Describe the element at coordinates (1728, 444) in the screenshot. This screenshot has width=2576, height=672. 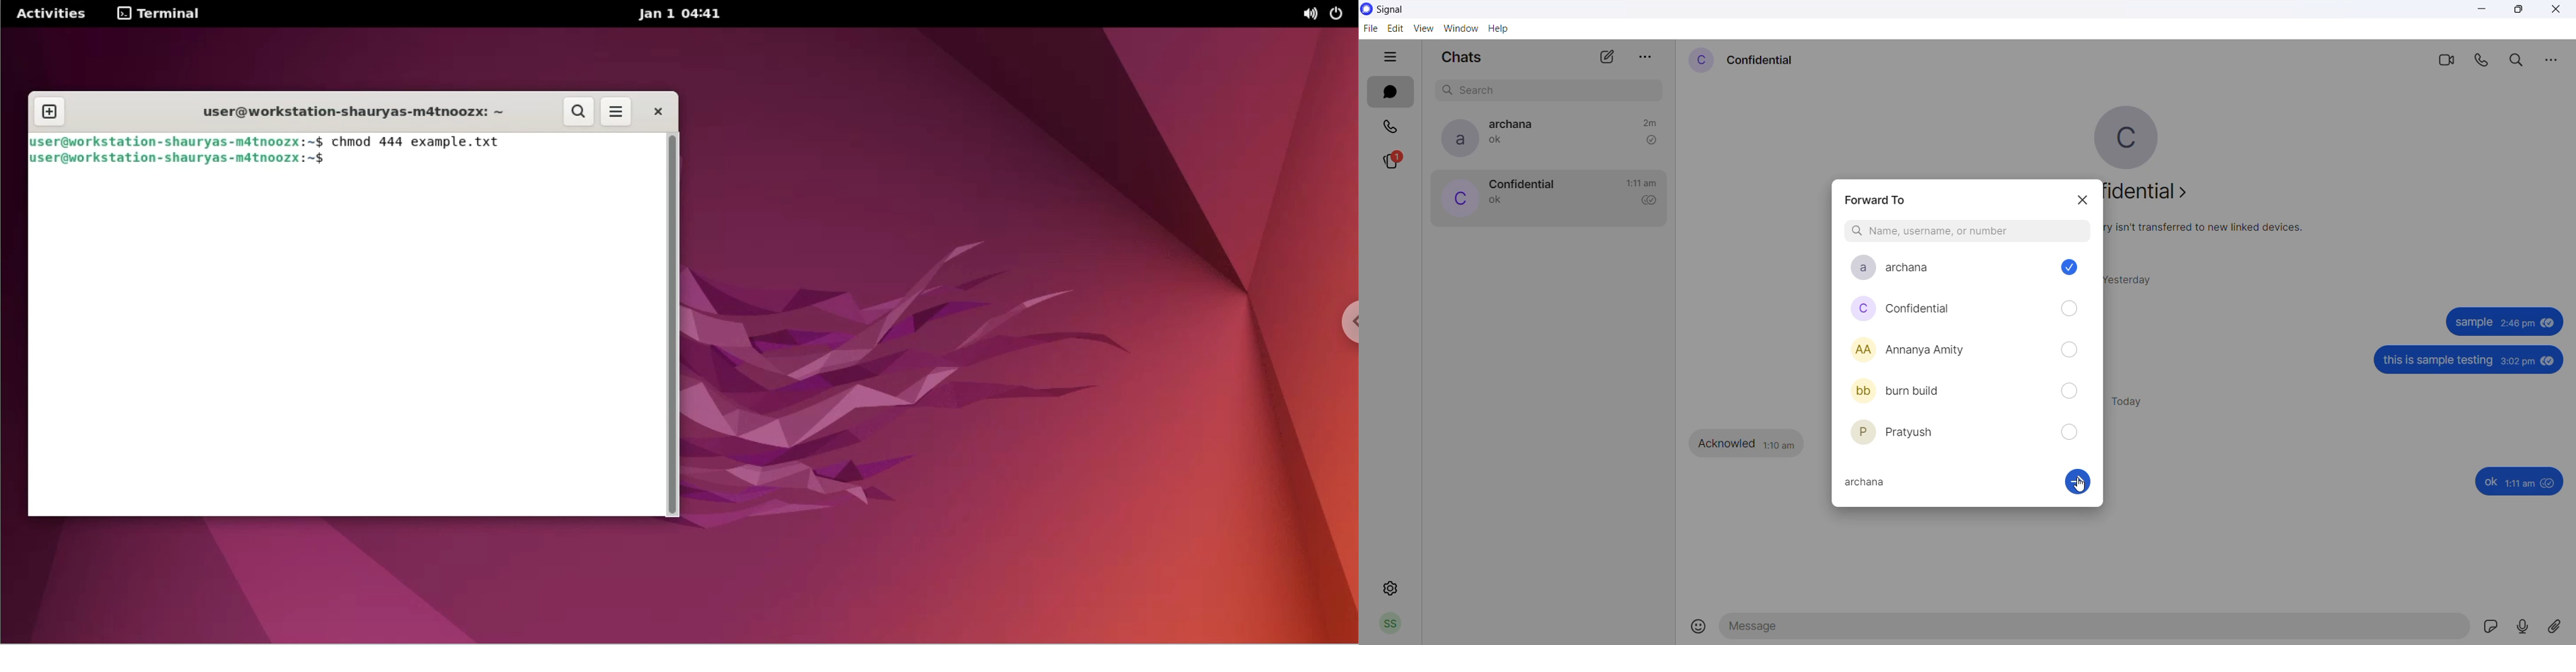
I see `Acknowled` at that location.